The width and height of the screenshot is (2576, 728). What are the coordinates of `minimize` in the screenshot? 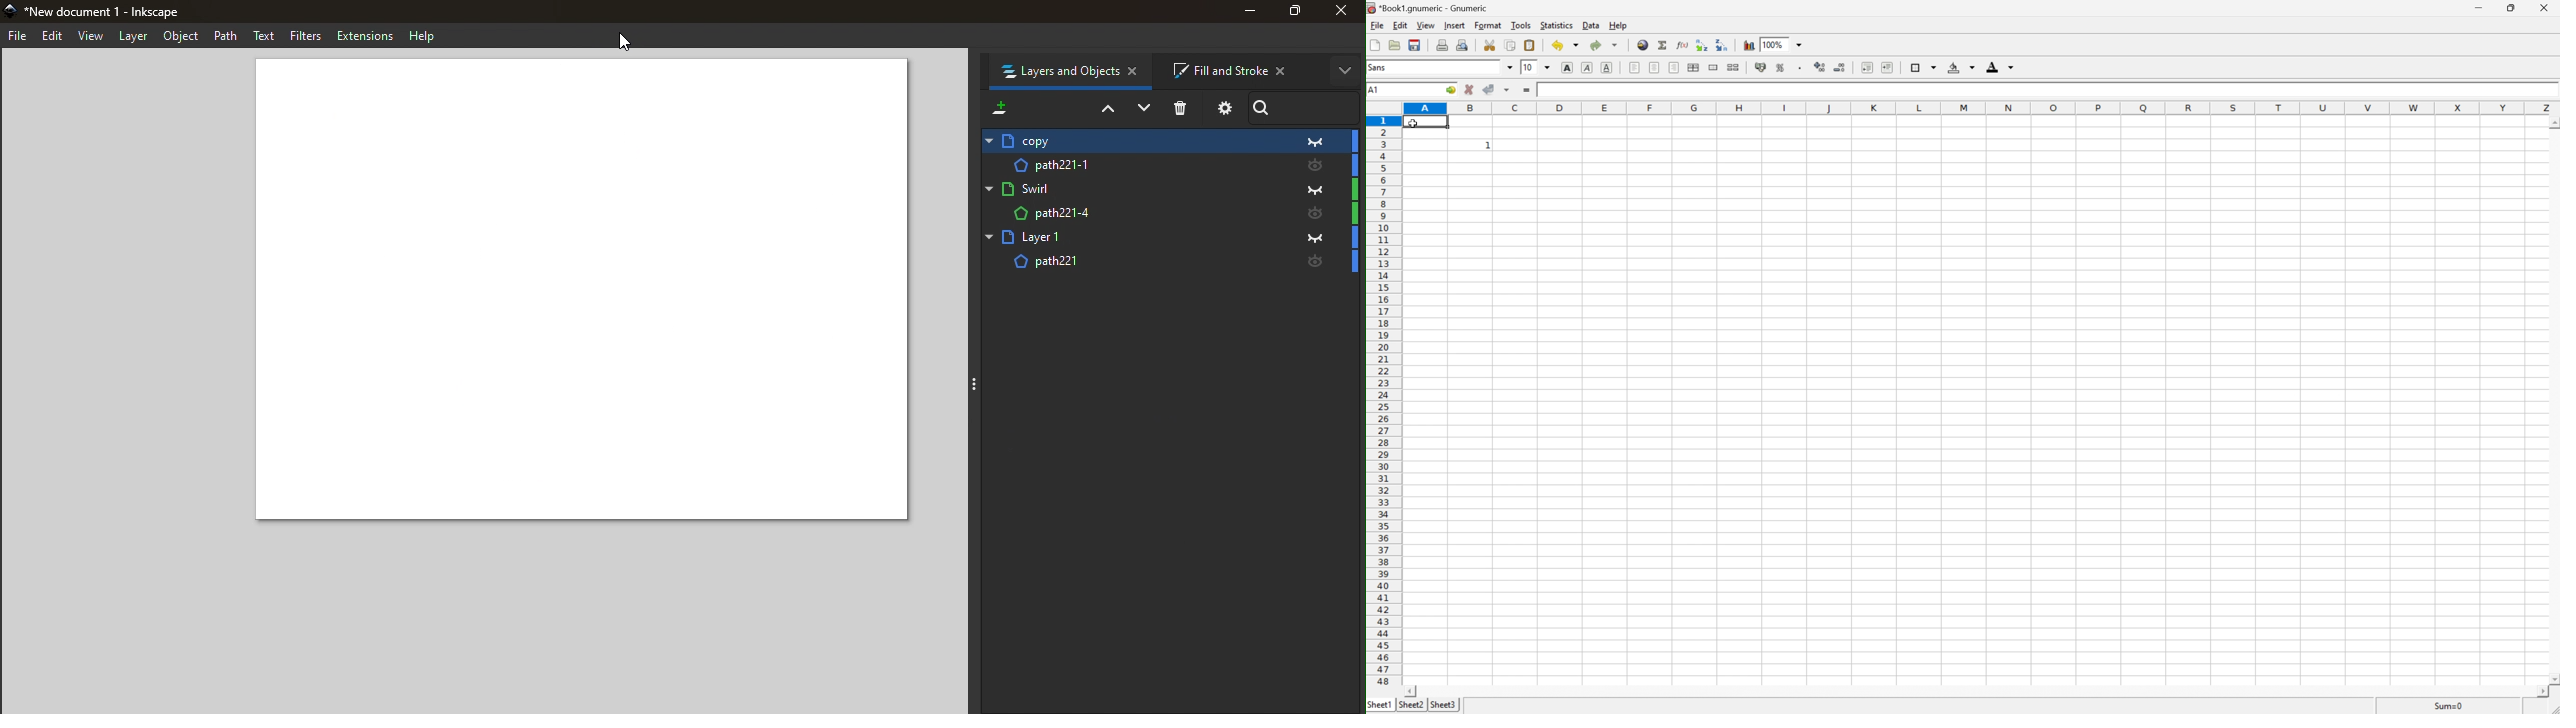 It's located at (2478, 6).